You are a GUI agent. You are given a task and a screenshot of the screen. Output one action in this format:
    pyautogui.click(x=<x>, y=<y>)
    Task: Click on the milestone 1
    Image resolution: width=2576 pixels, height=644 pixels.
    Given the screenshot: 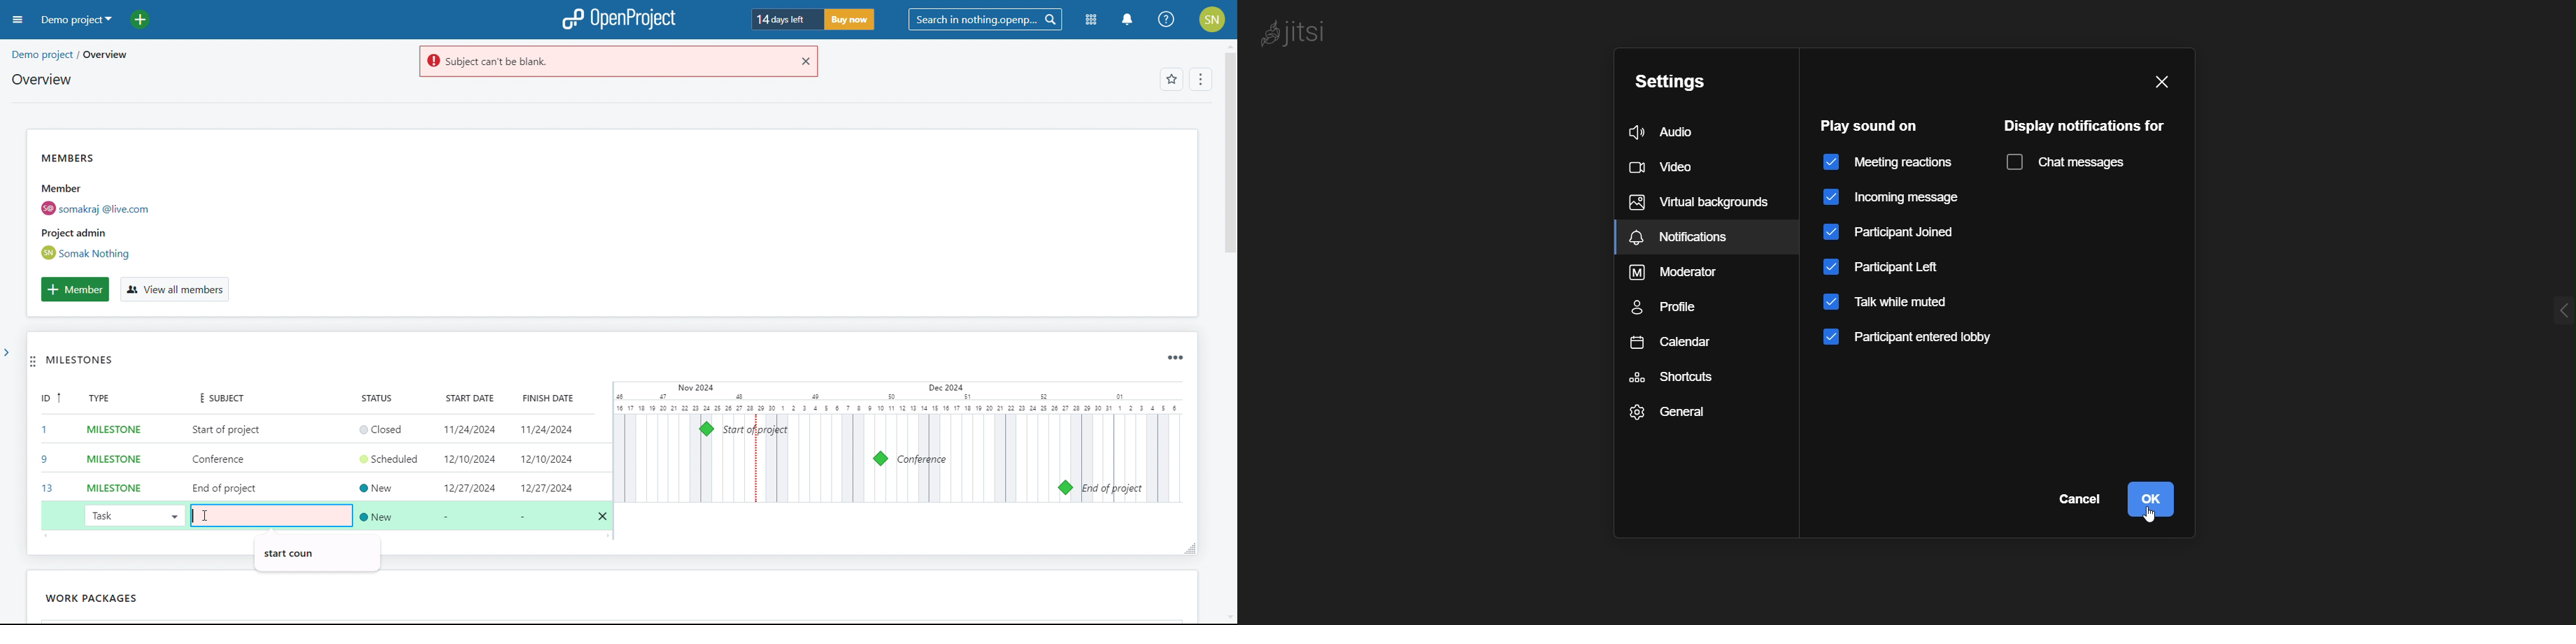 What is the action you would take?
    pyautogui.click(x=707, y=429)
    